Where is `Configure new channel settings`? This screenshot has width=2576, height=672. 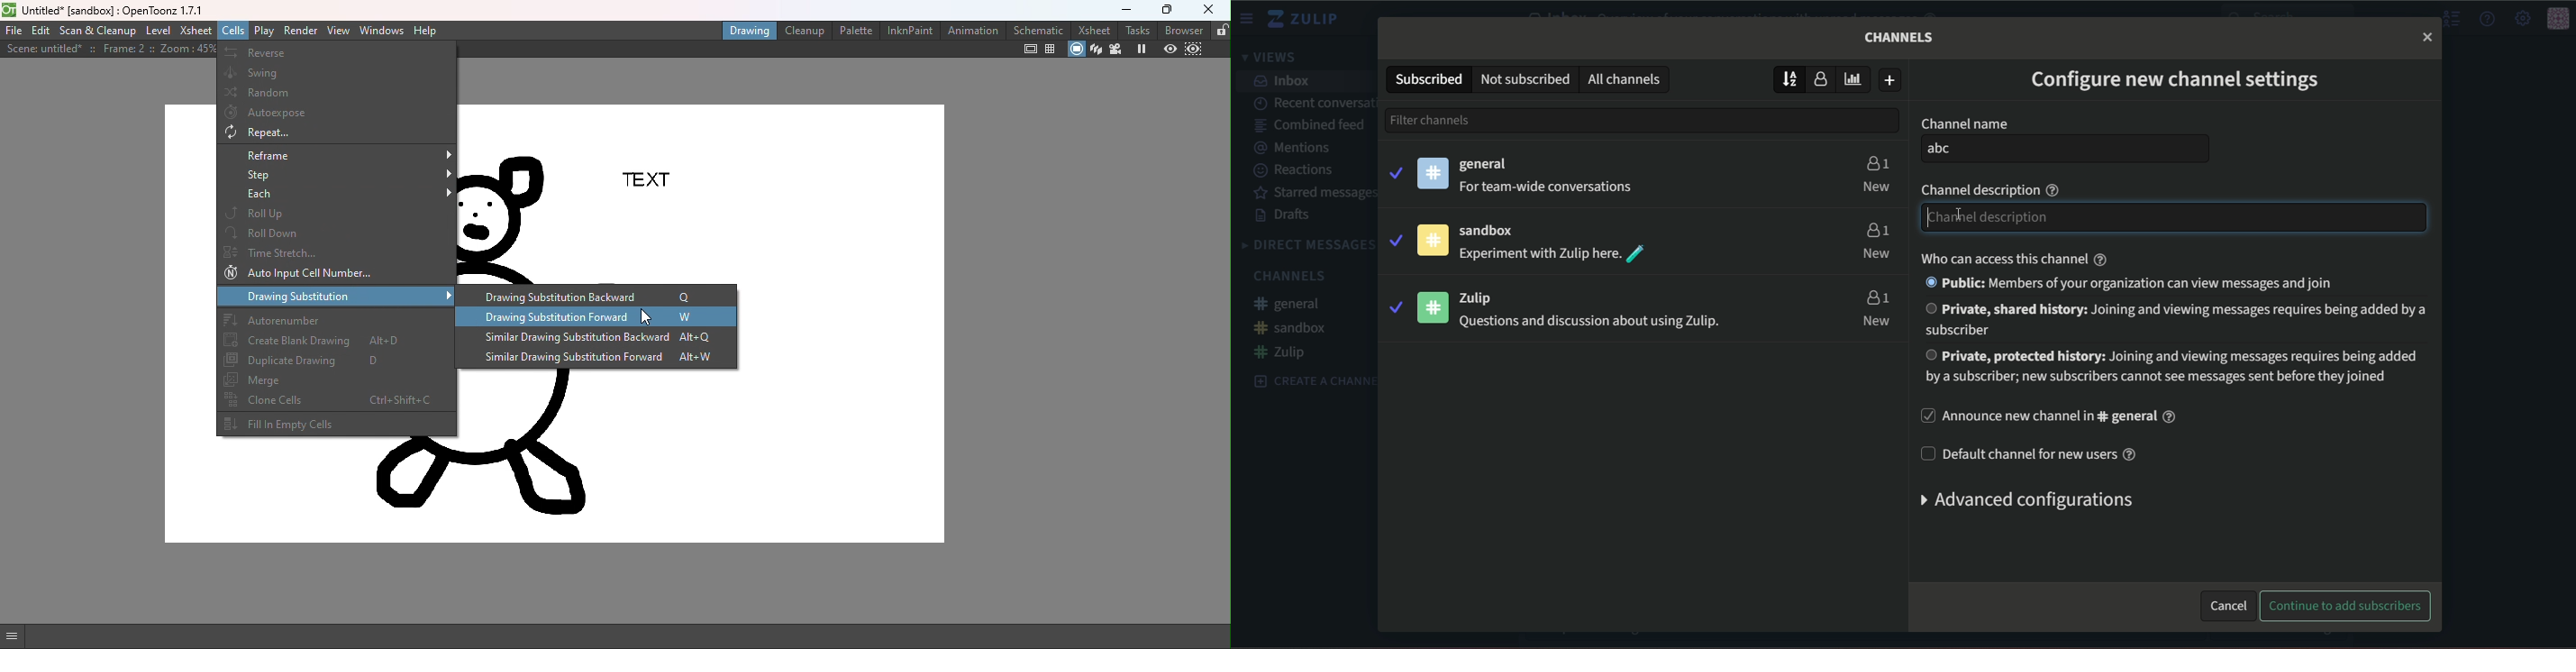
Configure new channel settings is located at coordinates (2175, 78).